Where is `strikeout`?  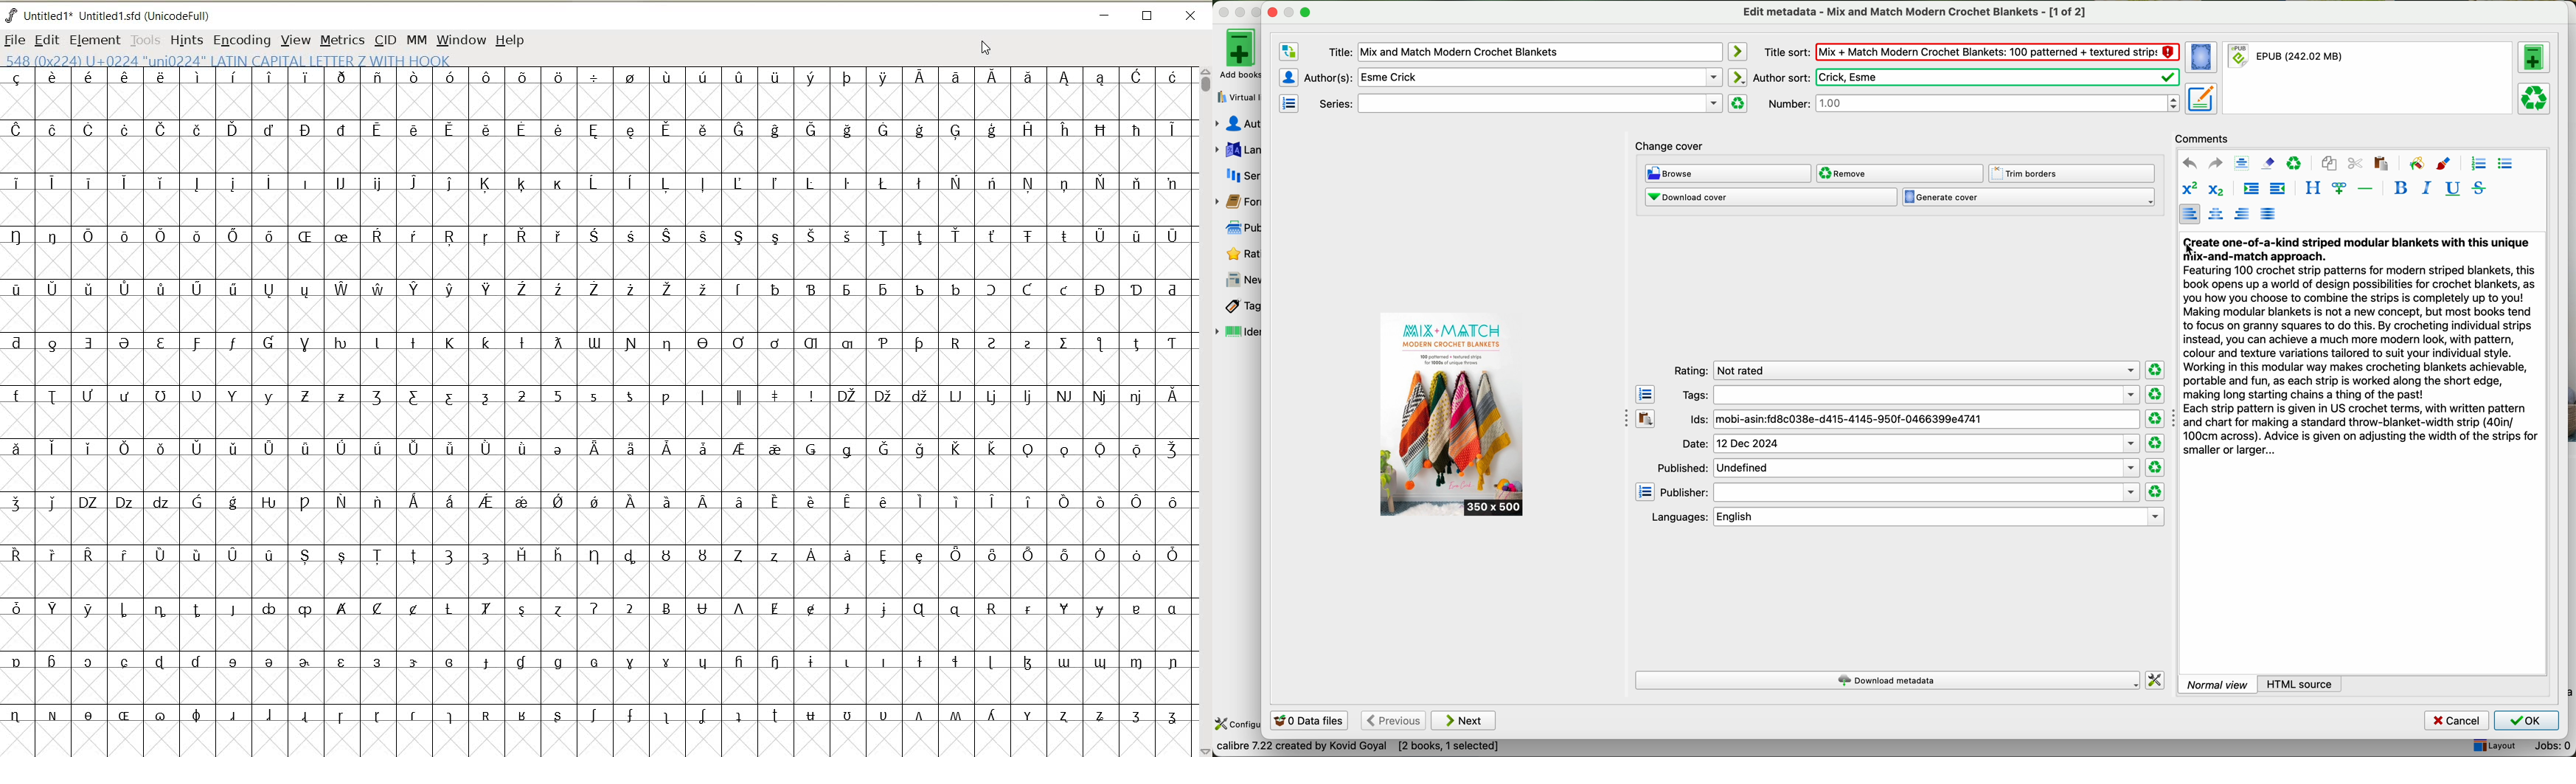
strikeout is located at coordinates (2478, 188).